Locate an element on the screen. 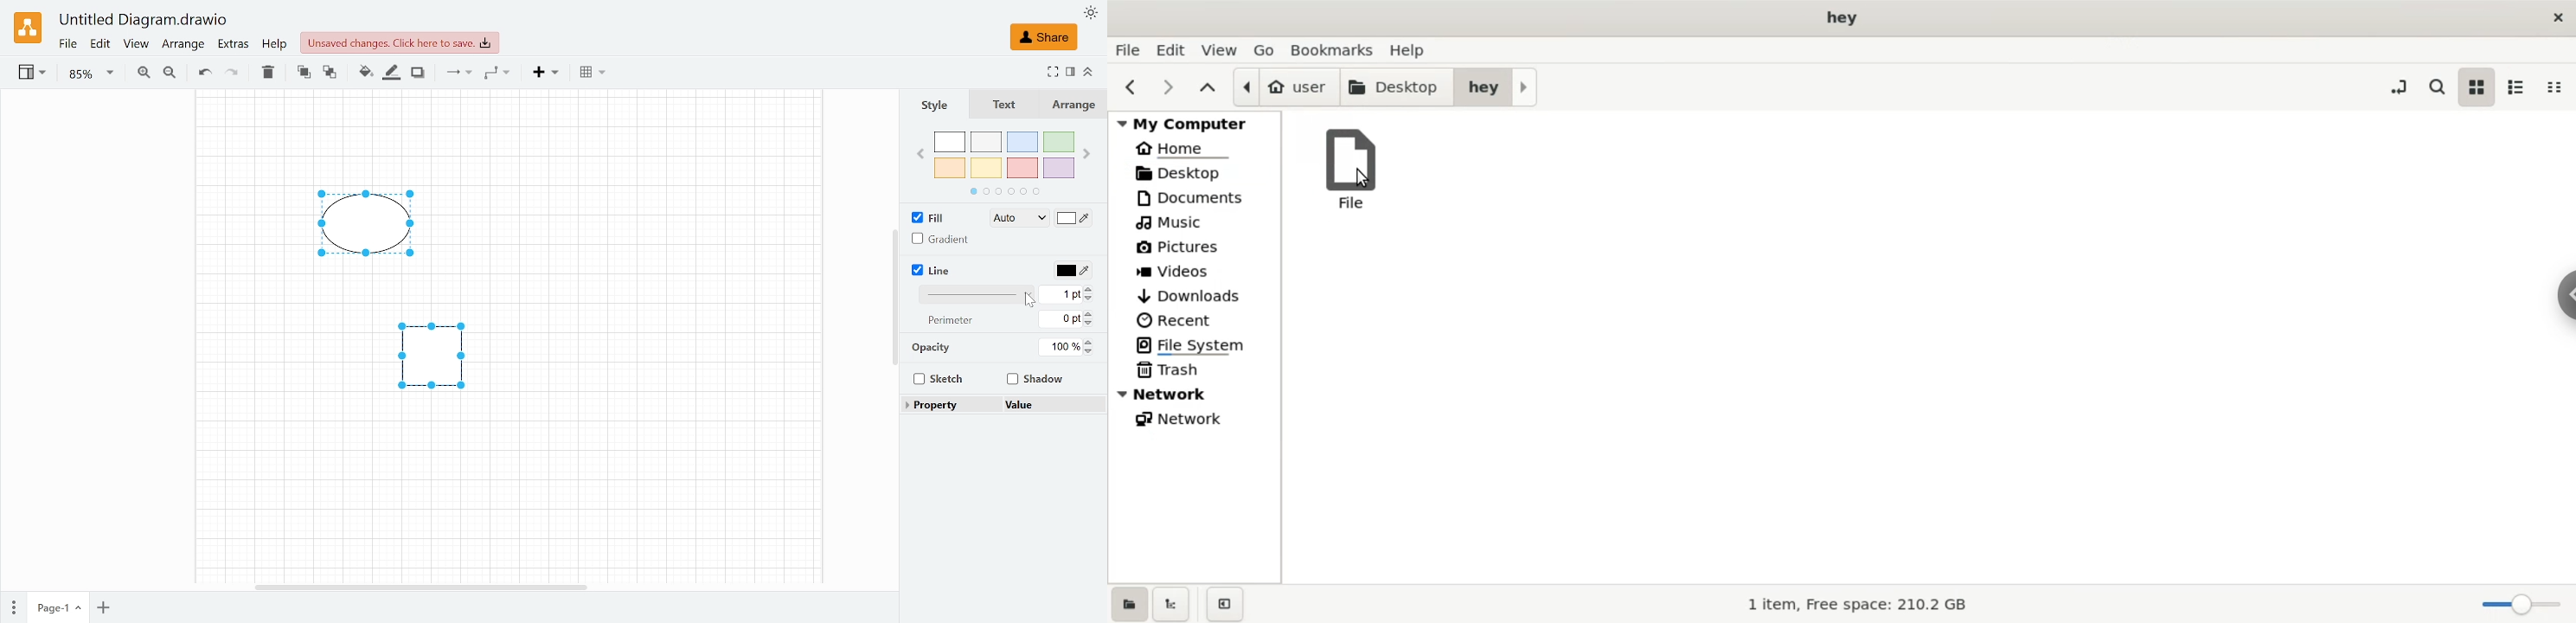 This screenshot has width=2576, height=644. Draw.io logo is located at coordinates (28, 28).